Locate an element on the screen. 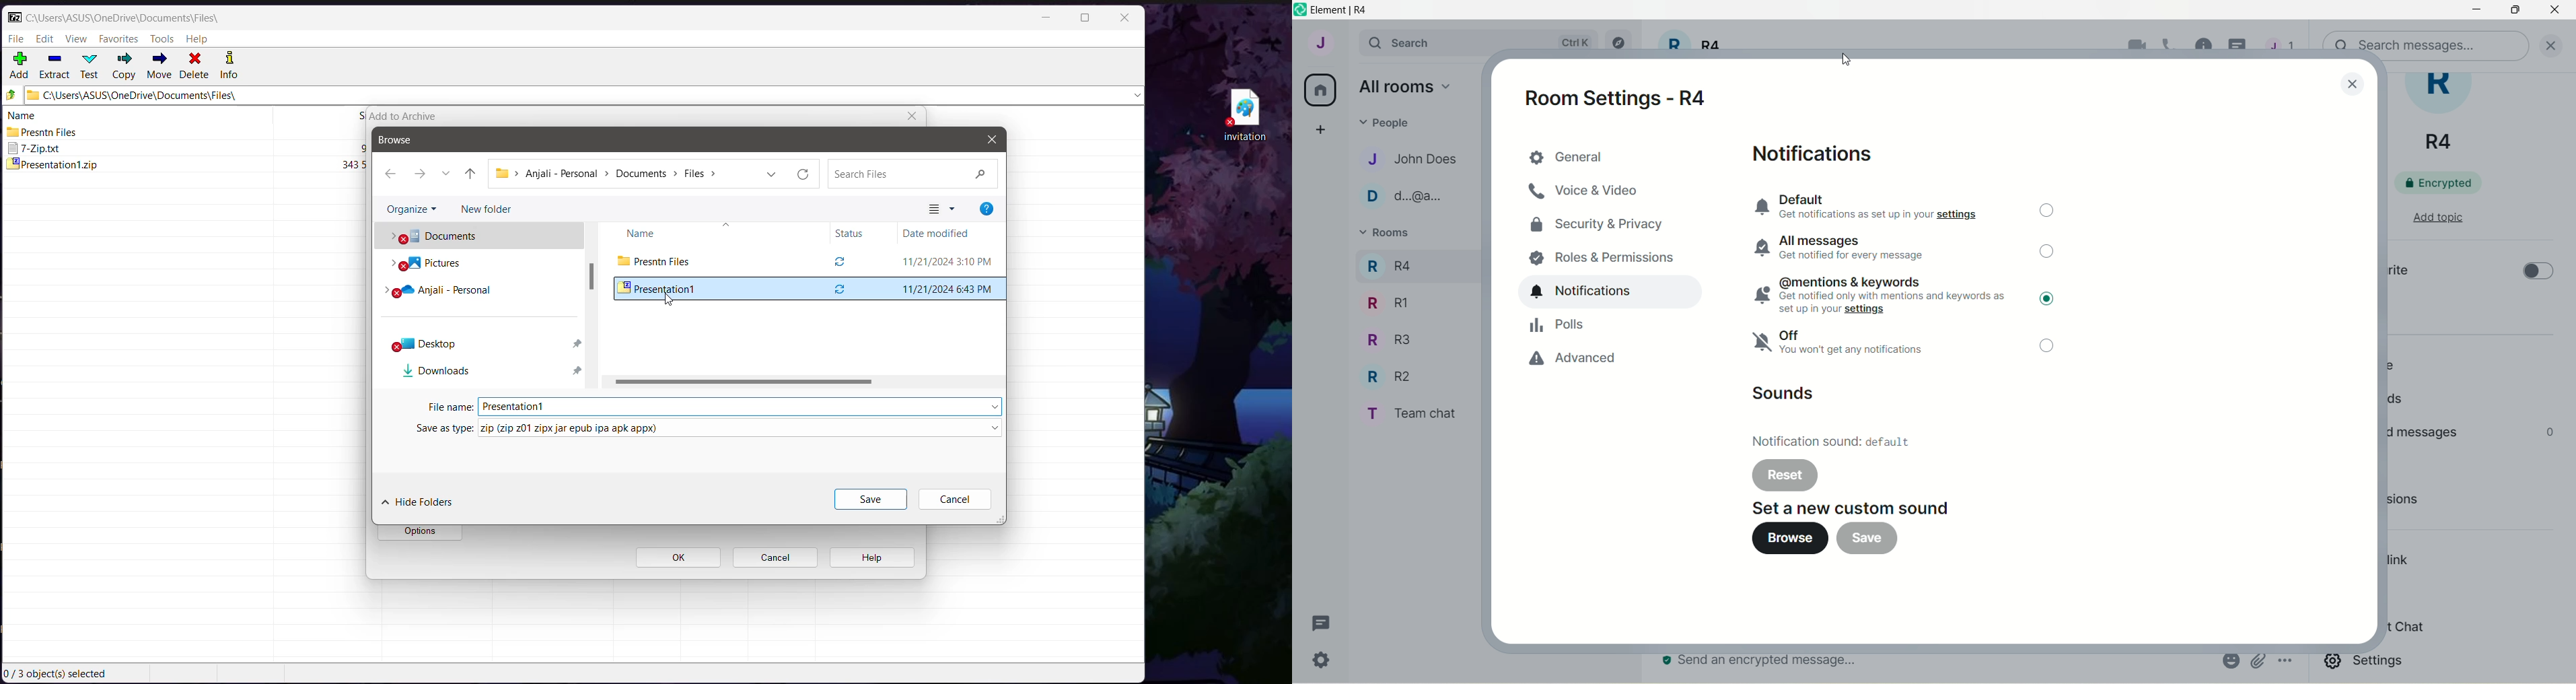 This screenshot has width=2576, height=700. vertical scroll bar is located at coordinates (2373, 379).